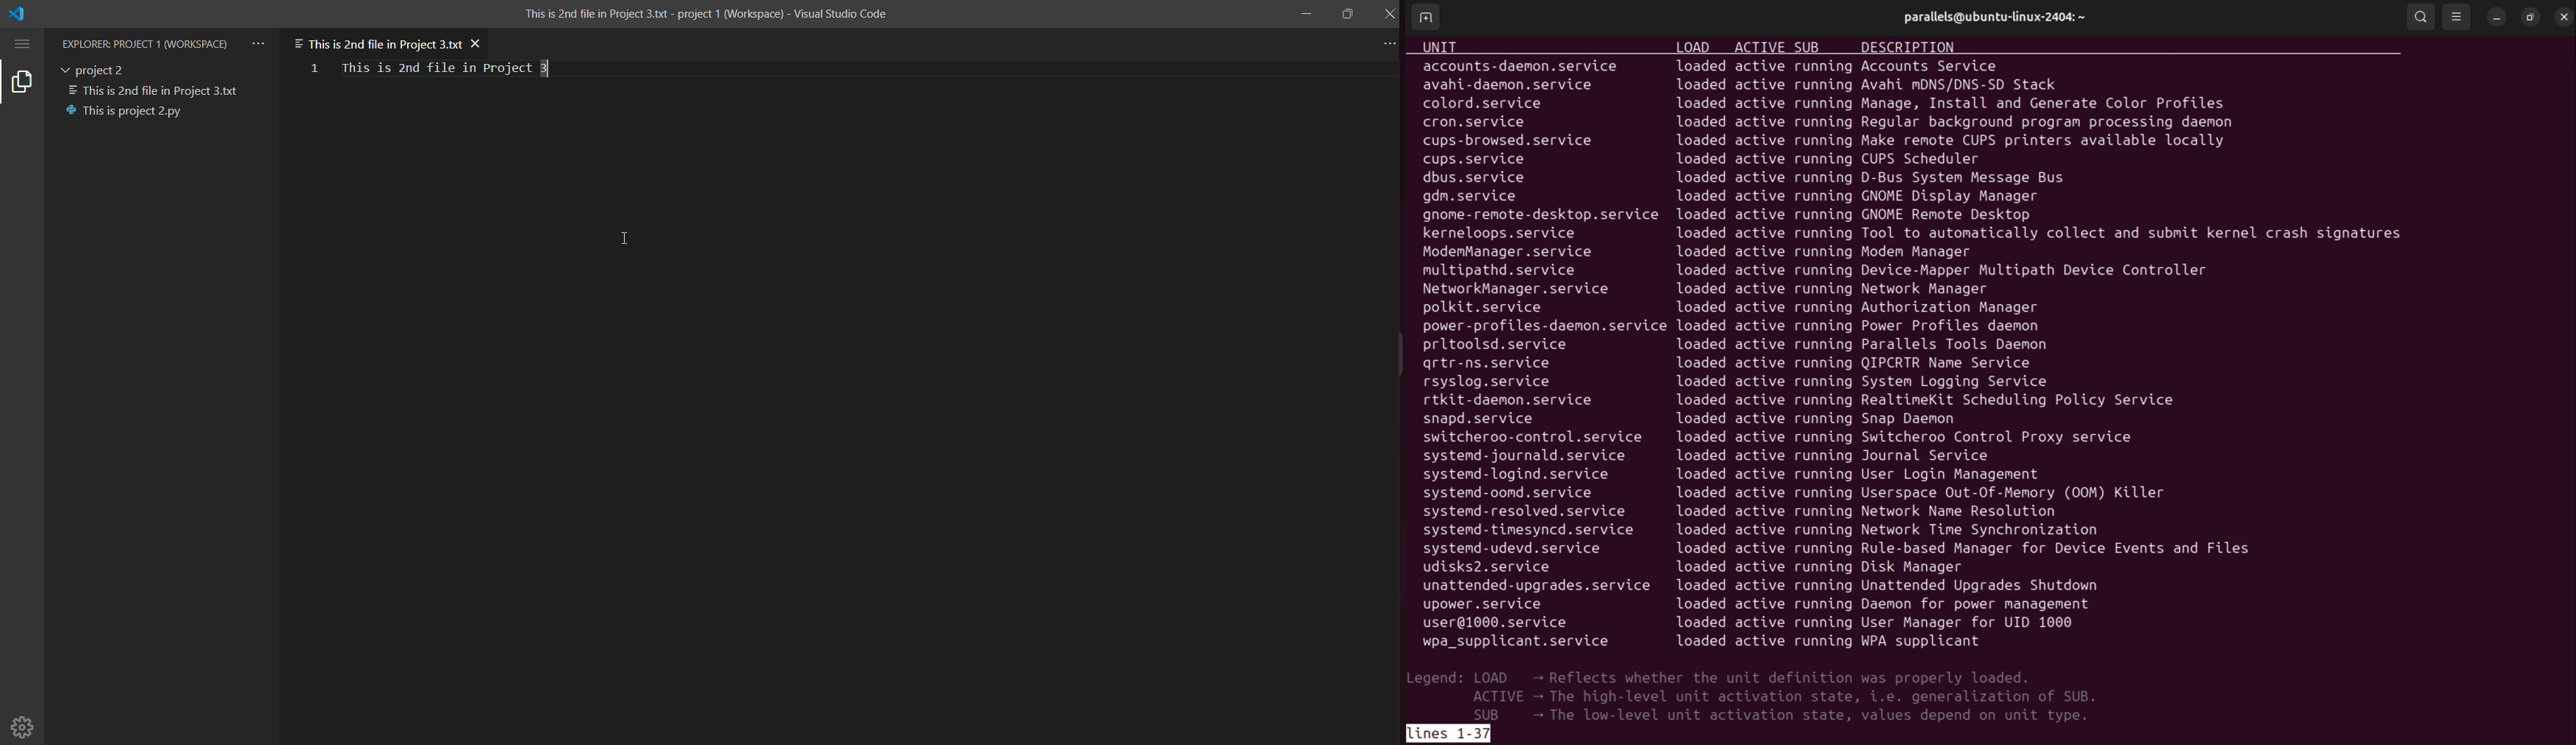 The height and width of the screenshot is (756, 2576). Describe the element at coordinates (1785, 716) in the screenshot. I see `sub the low level activation` at that location.